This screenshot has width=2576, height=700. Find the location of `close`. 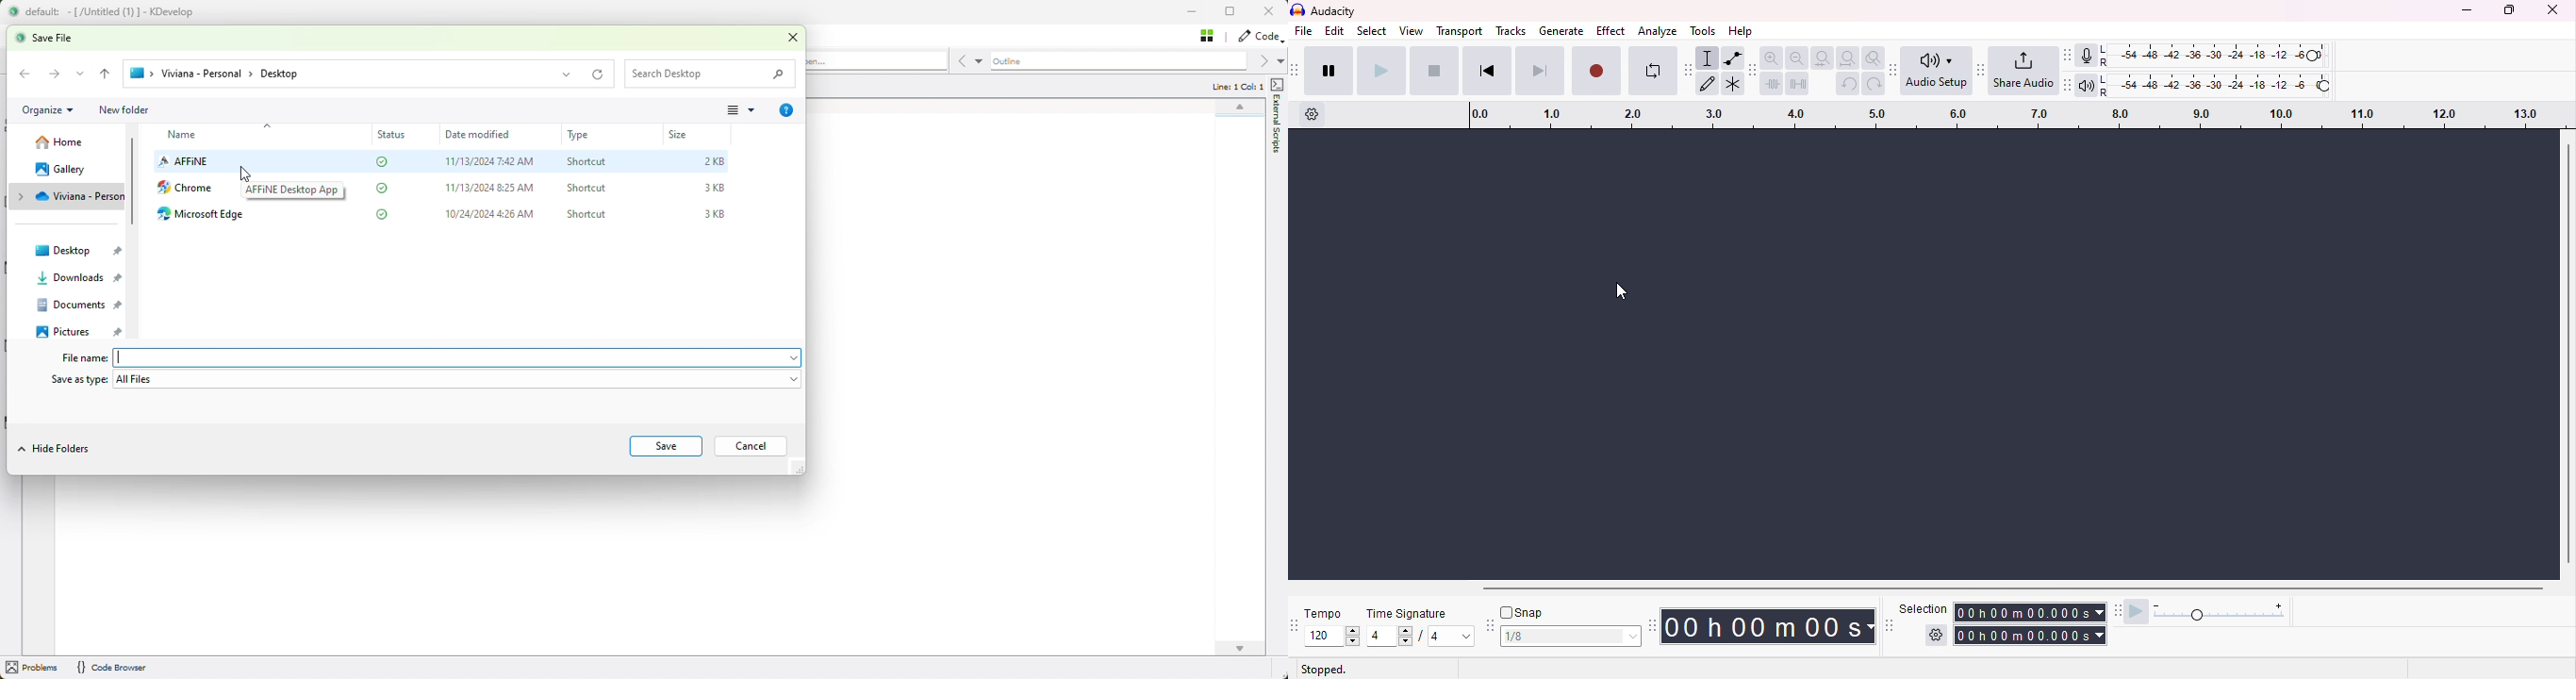

close is located at coordinates (1273, 12).